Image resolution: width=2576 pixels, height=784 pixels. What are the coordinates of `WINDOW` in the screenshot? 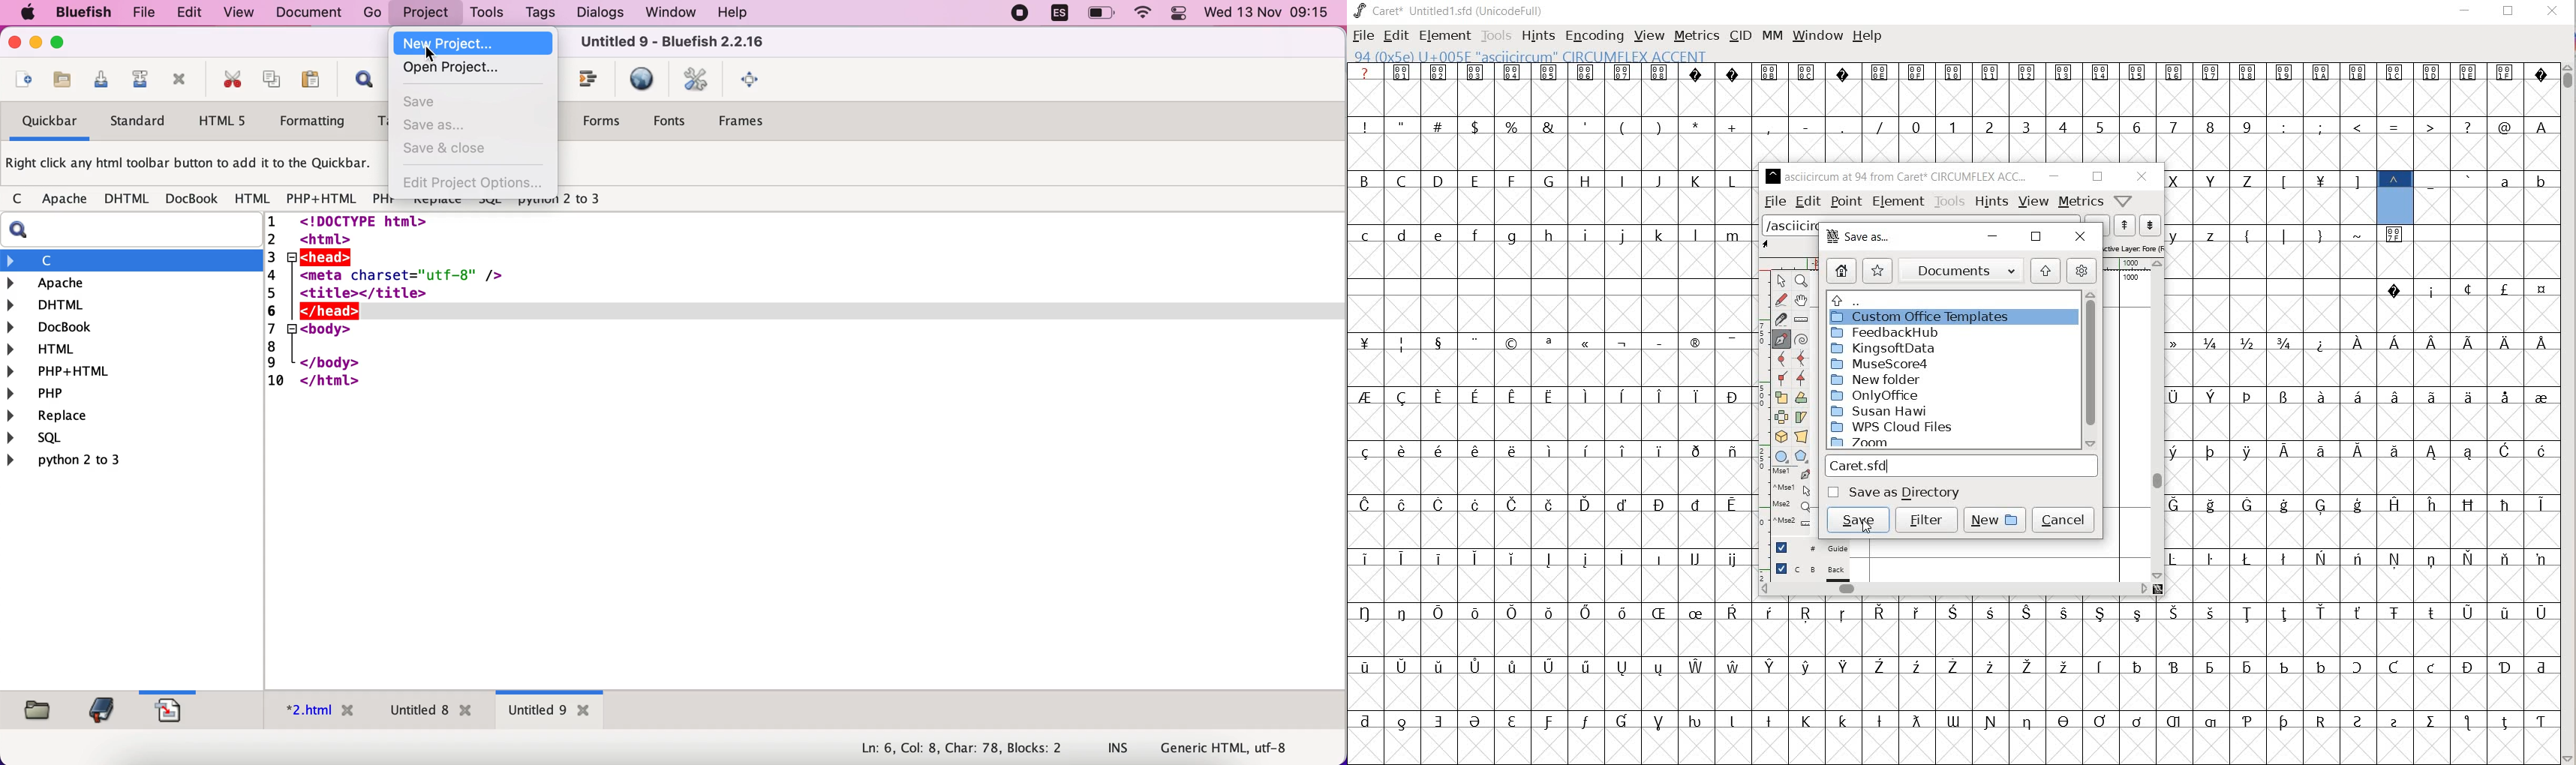 It's located at (1816, 34).